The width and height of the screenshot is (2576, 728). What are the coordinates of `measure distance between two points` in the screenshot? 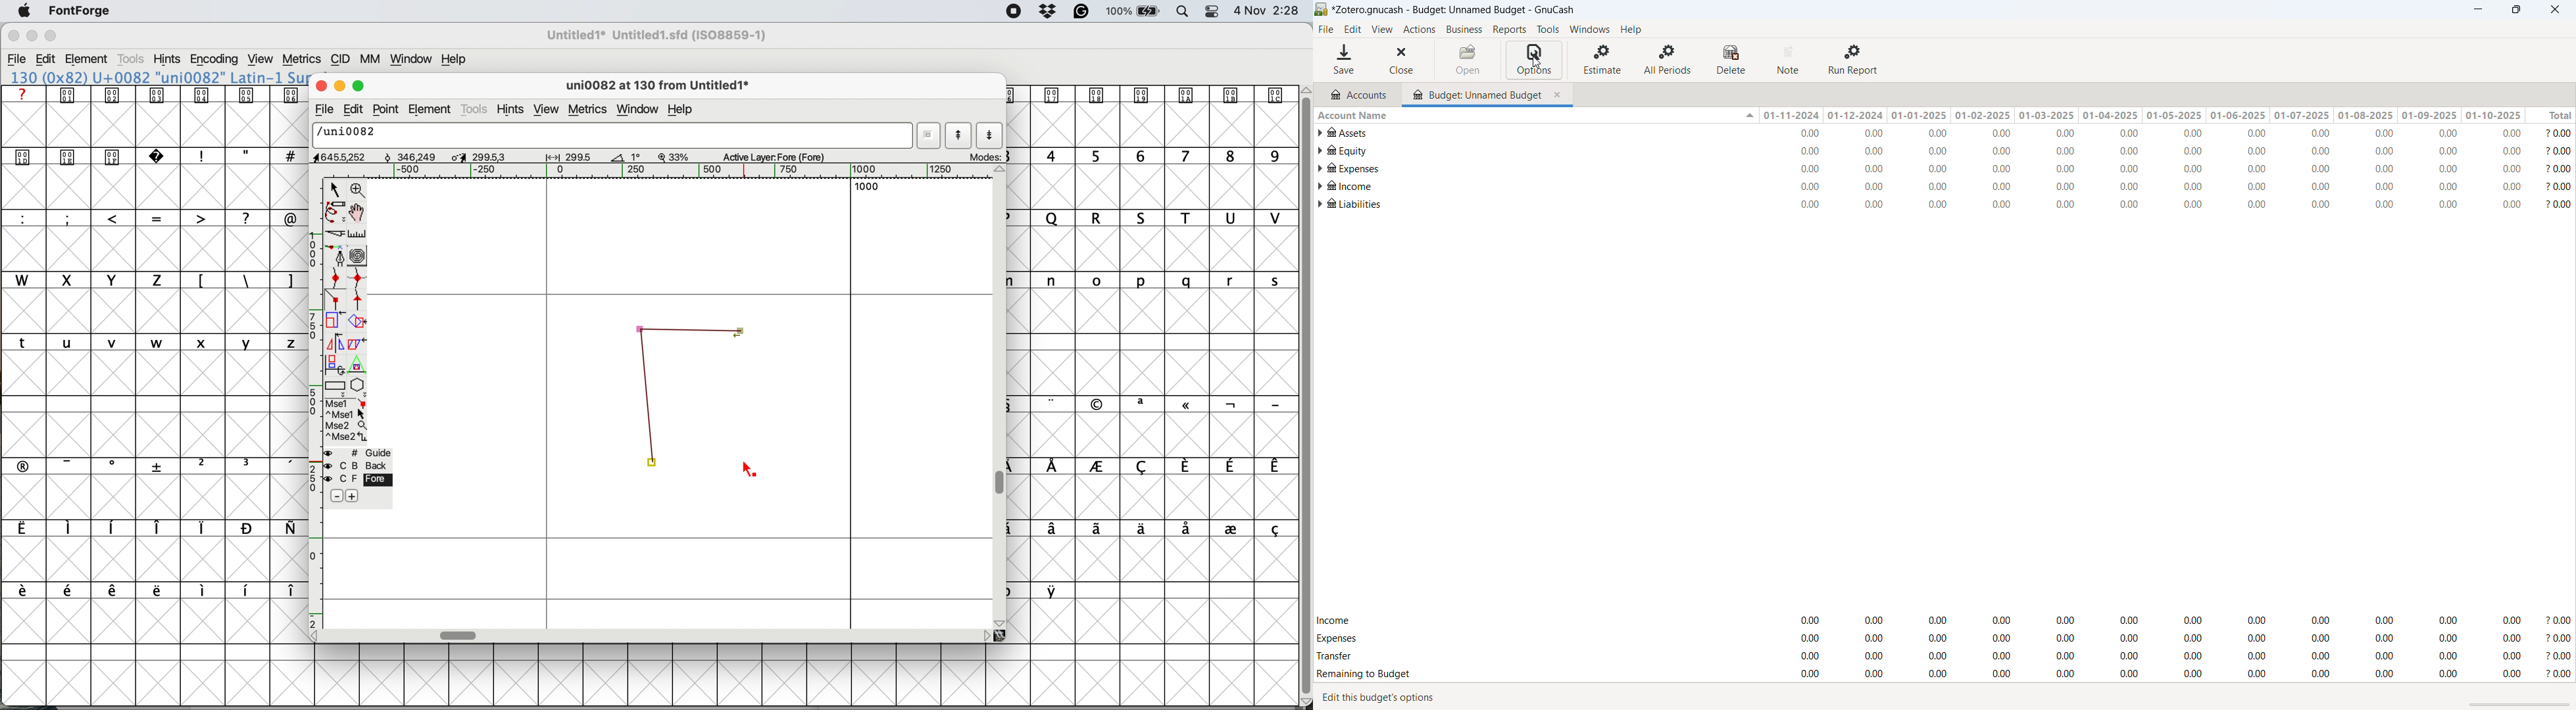 It's located at (358, 236).